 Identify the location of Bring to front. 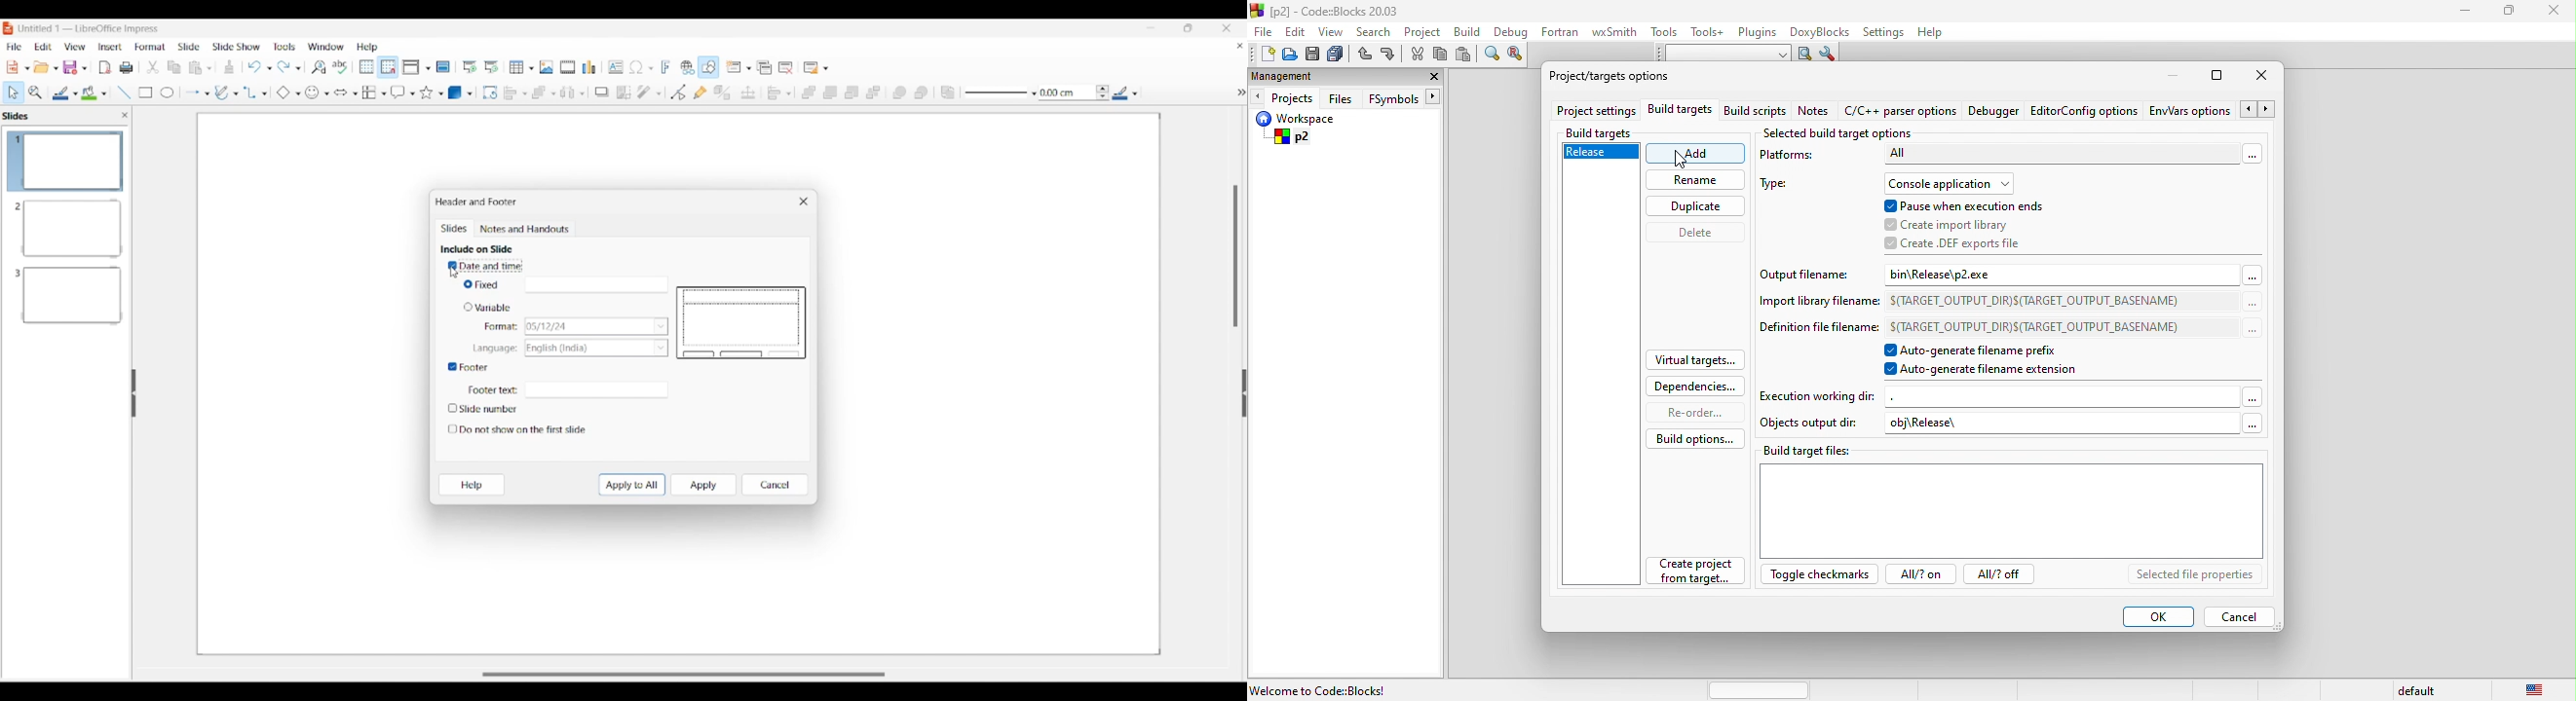
(809, 93).